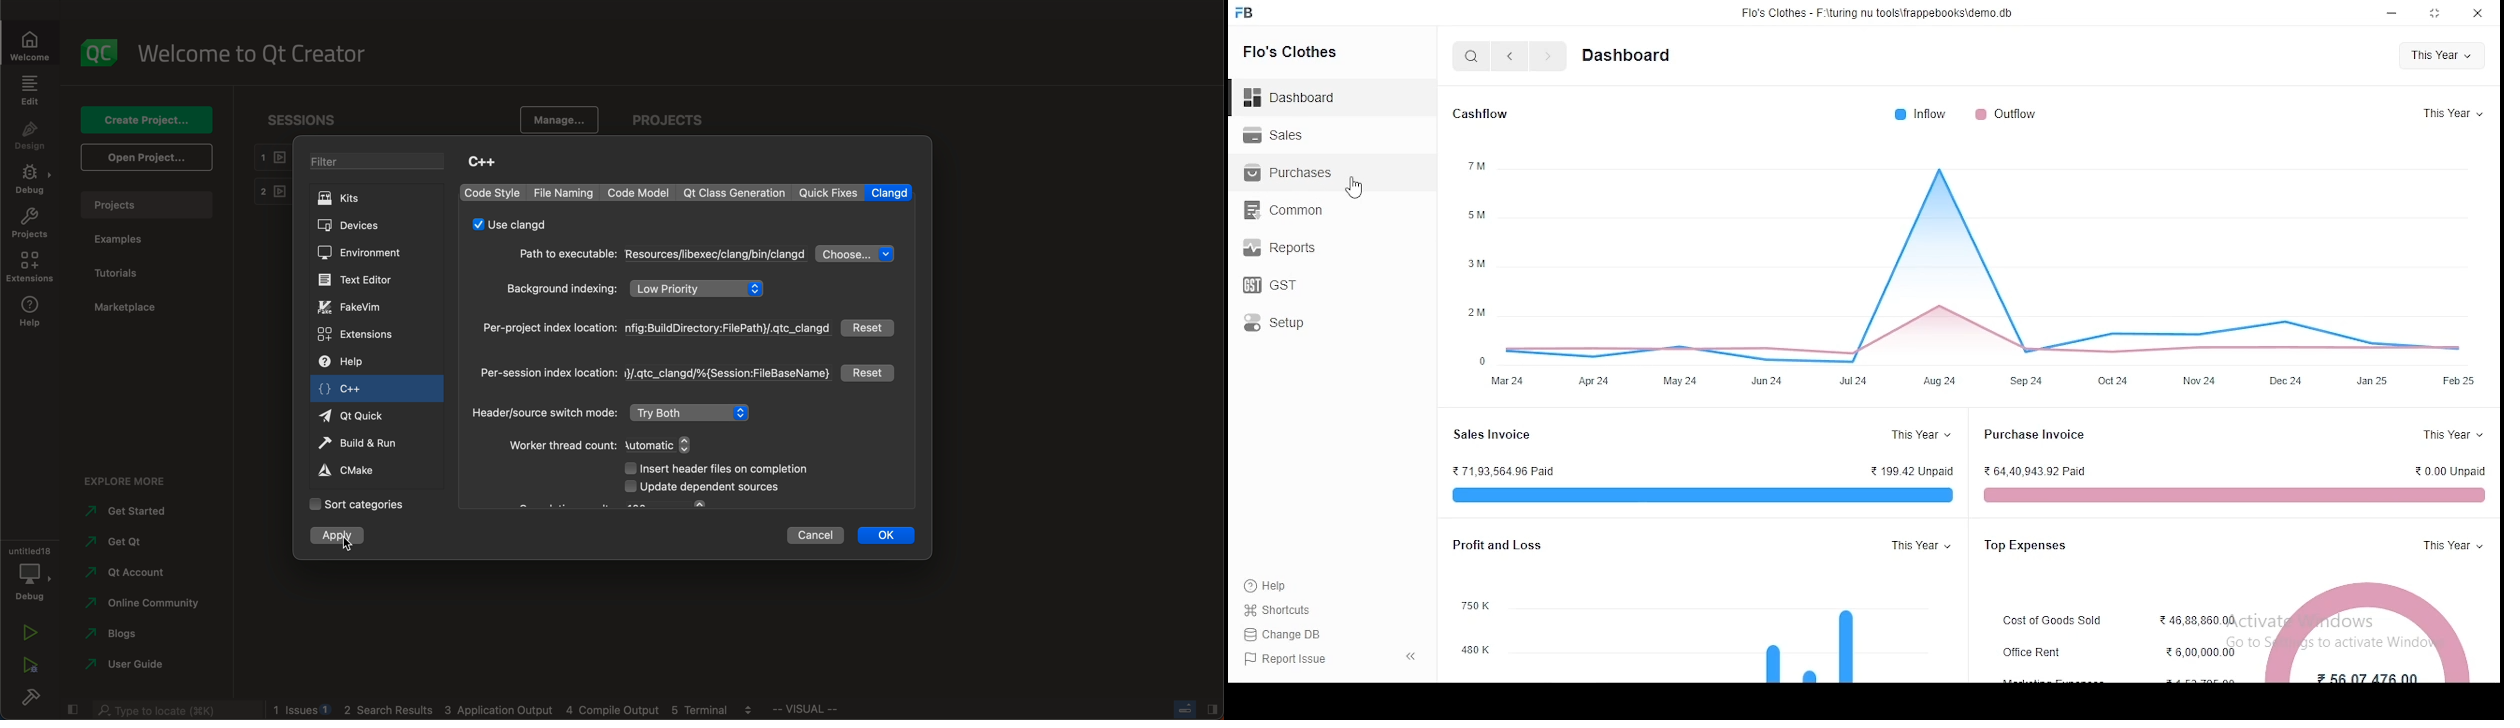 The height and width of the screenshot is (728, 2520). I want to click on may 24, so click(1680, 381).